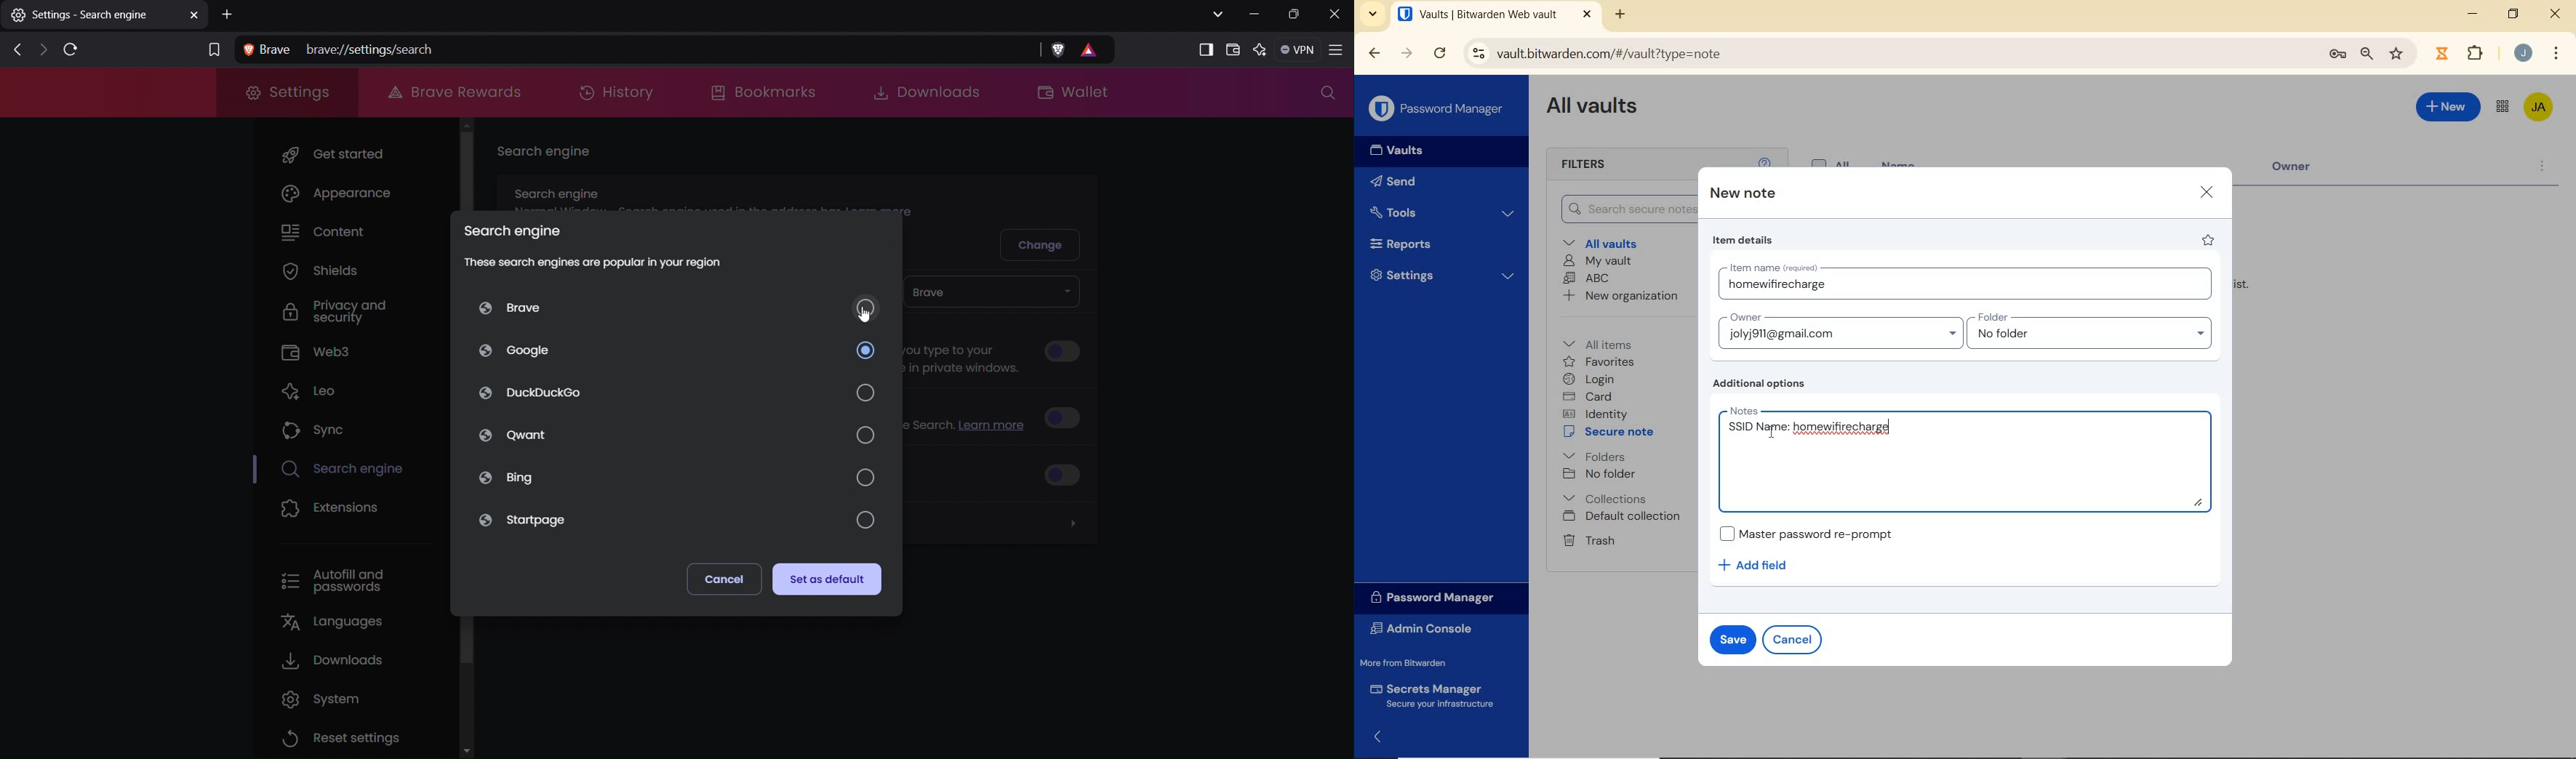 Image resolution: width=2576 pixels, height=784 pixels. I want to click on expand/collapse, so click(1373, 739).